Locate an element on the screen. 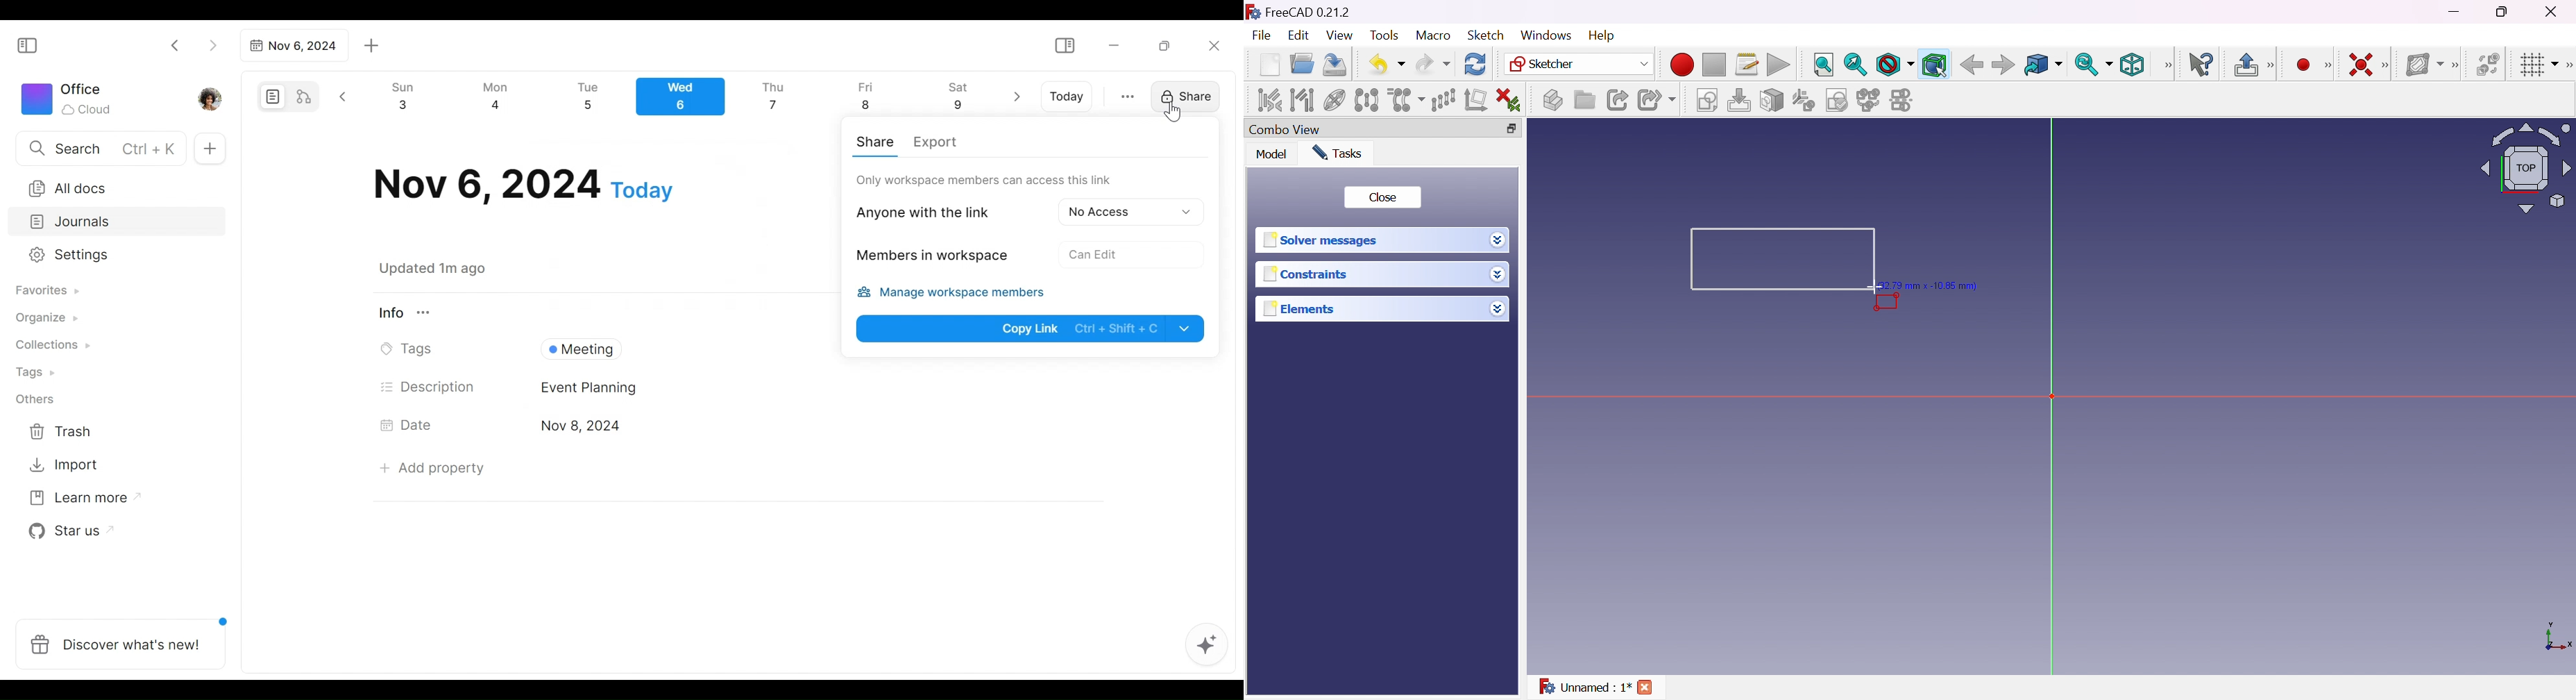 The height and width of the screenshot is (700, 2576). Import is located at coordinates (65, 463).